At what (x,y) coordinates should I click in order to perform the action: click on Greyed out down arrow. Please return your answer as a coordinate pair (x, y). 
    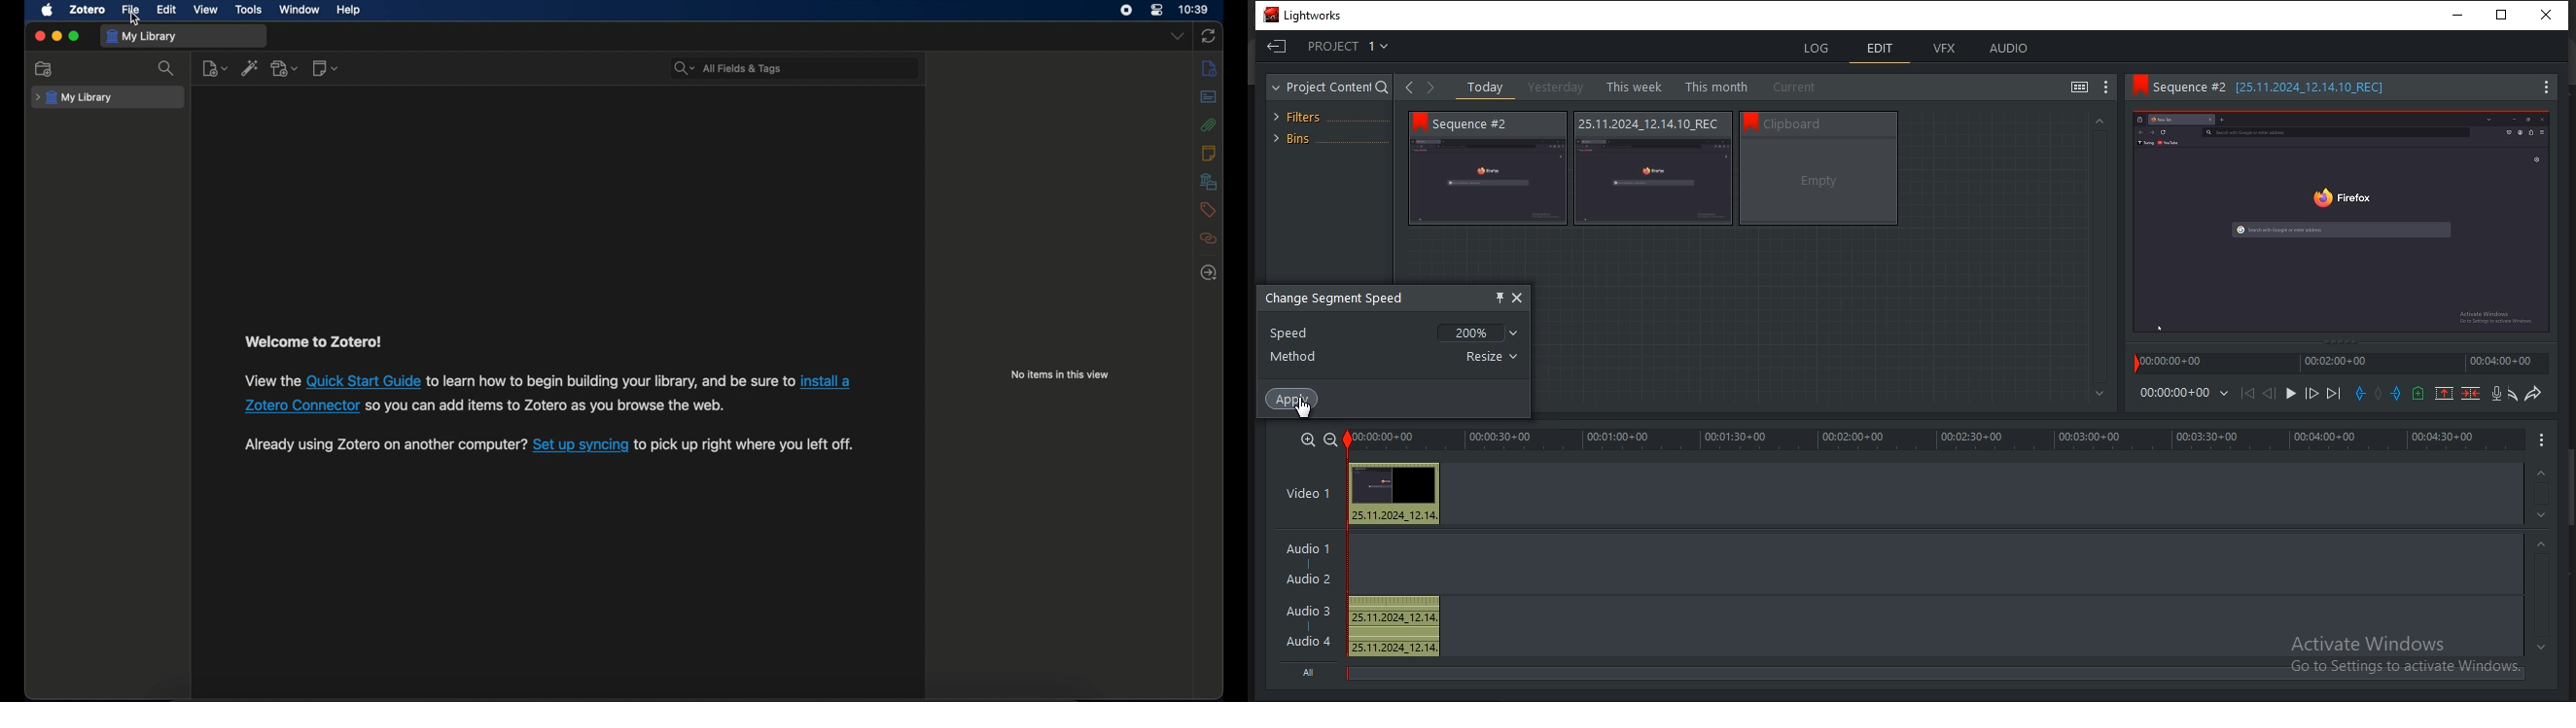
    Looking at the image, I should click on (2099, 395).